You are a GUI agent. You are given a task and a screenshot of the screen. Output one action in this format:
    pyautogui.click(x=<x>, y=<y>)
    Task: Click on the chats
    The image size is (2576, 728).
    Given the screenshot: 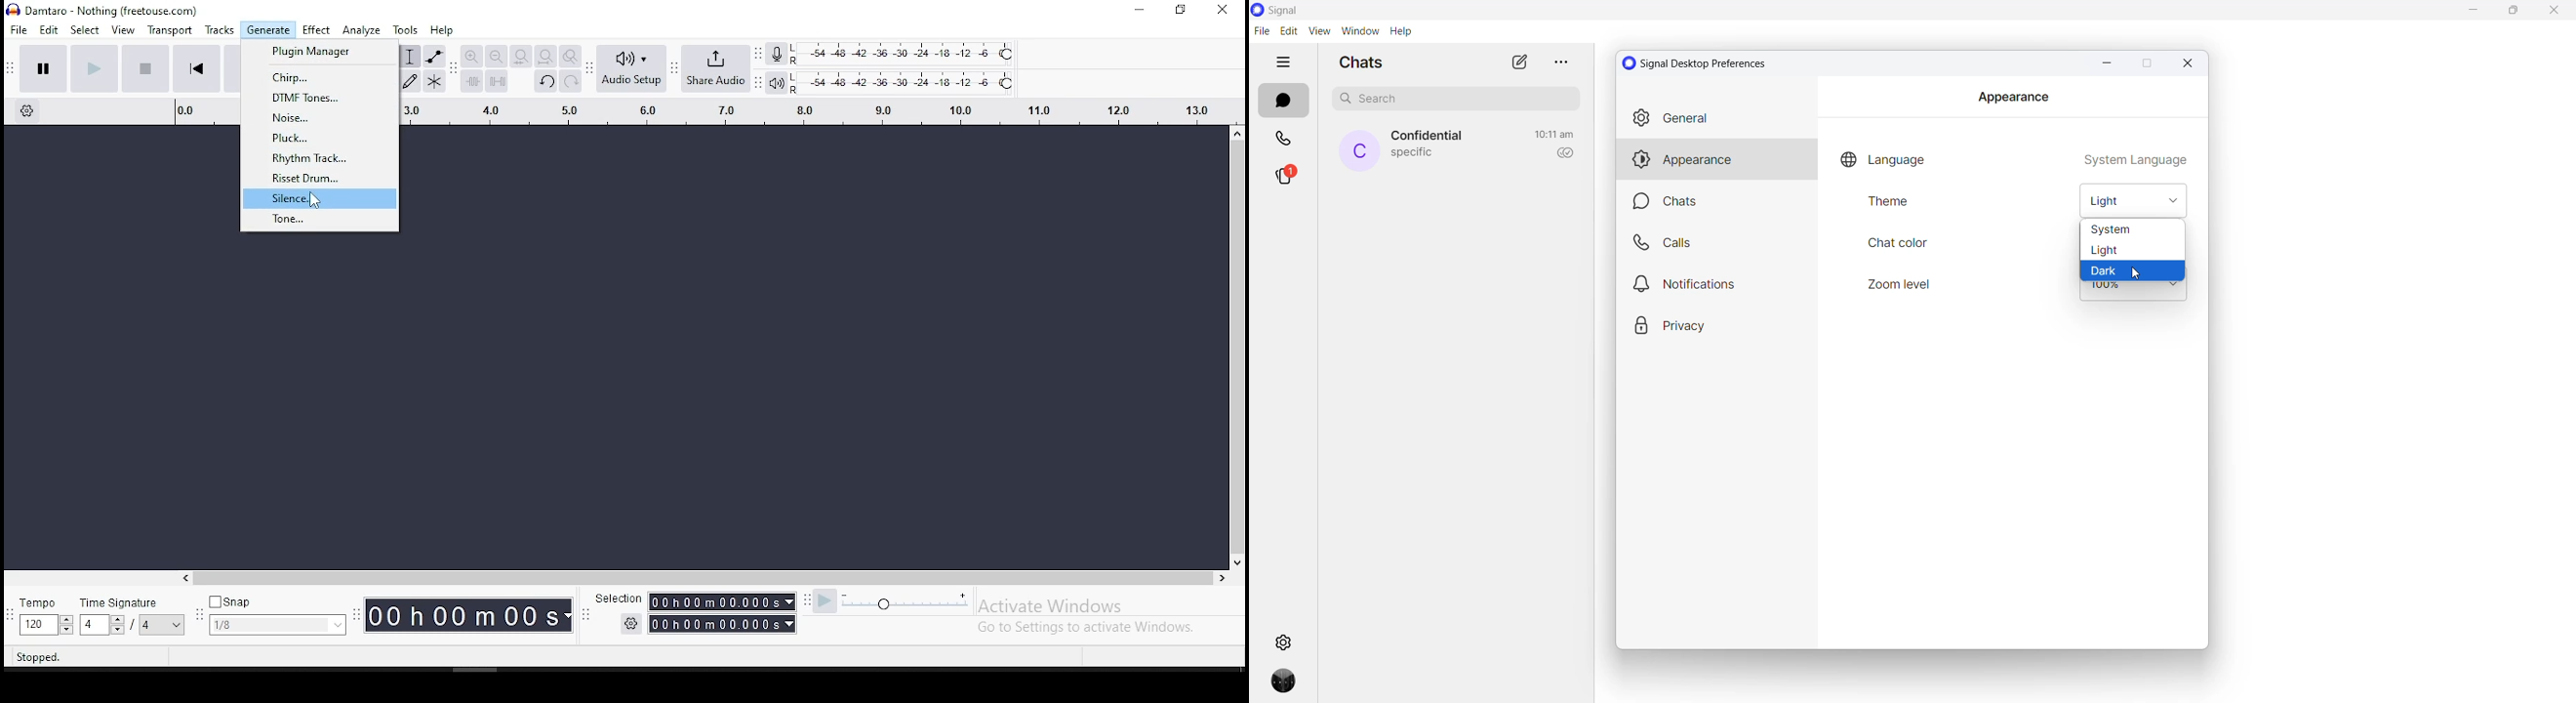 What is the action you would take?
    pyautogui.click(x=1283, y=101)
    